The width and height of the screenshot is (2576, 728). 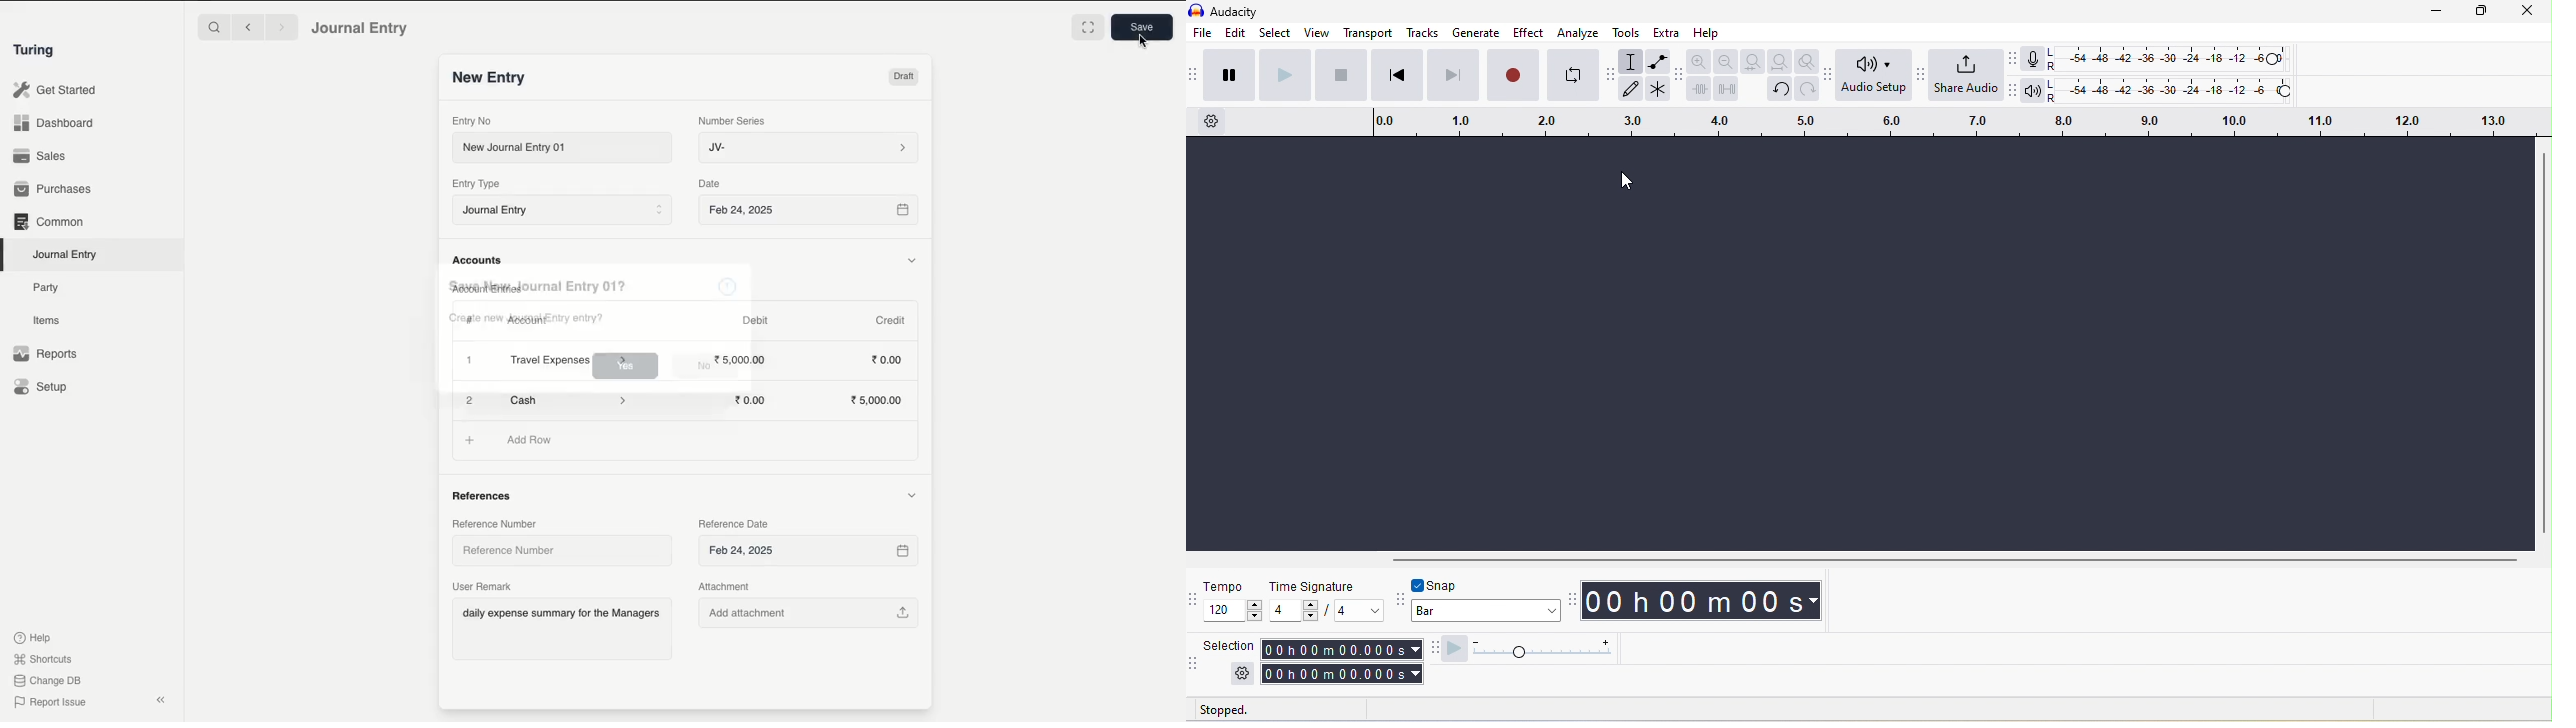 I want to click on recoding level, so click(x=2169, y=58).